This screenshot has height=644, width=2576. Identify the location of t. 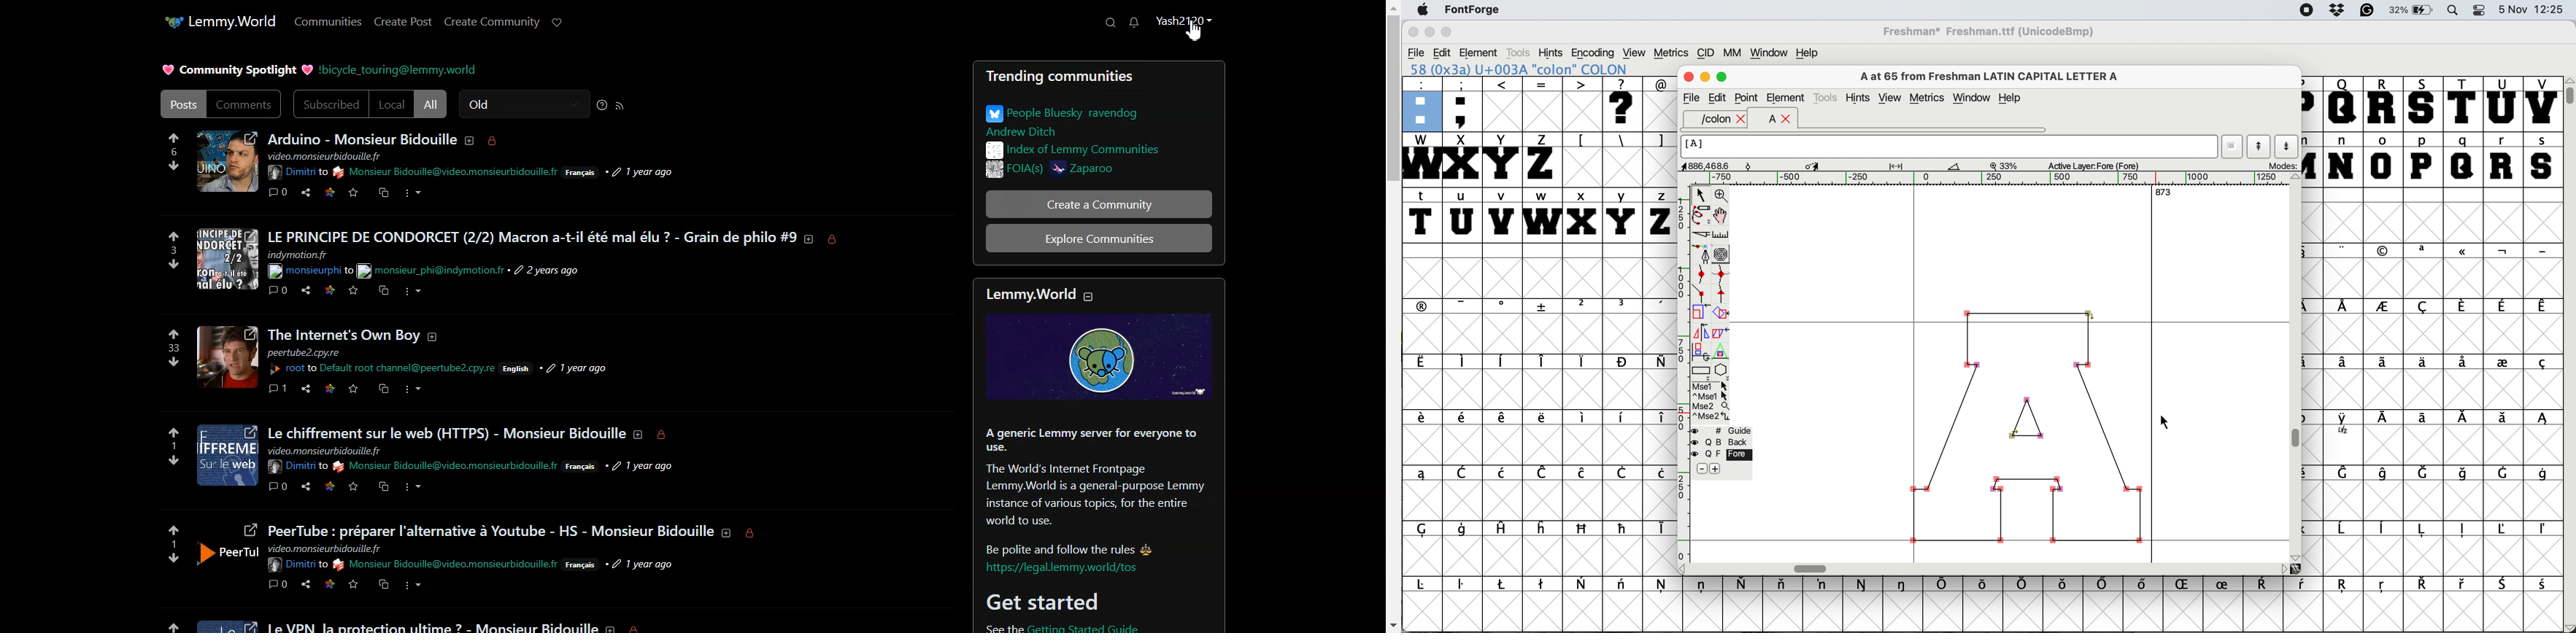
(1423, 214).